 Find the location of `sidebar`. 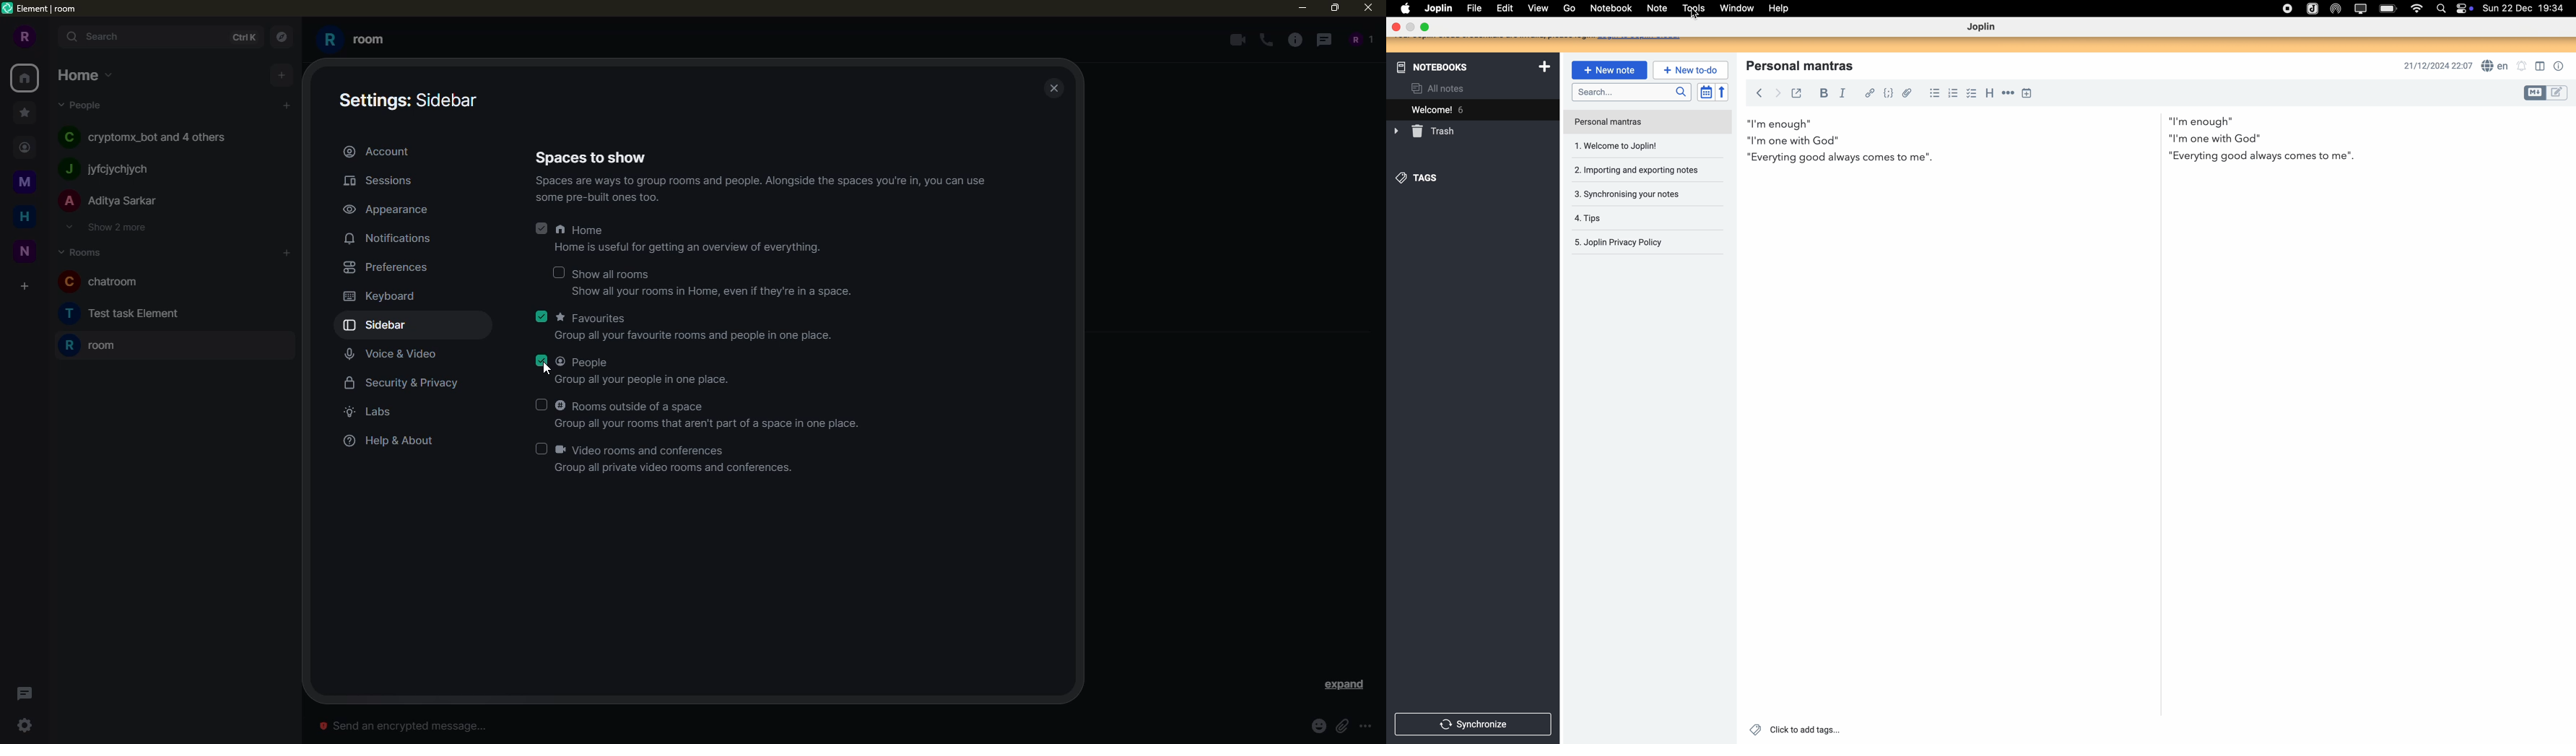

sidebar is located at coordinates (412, 100).